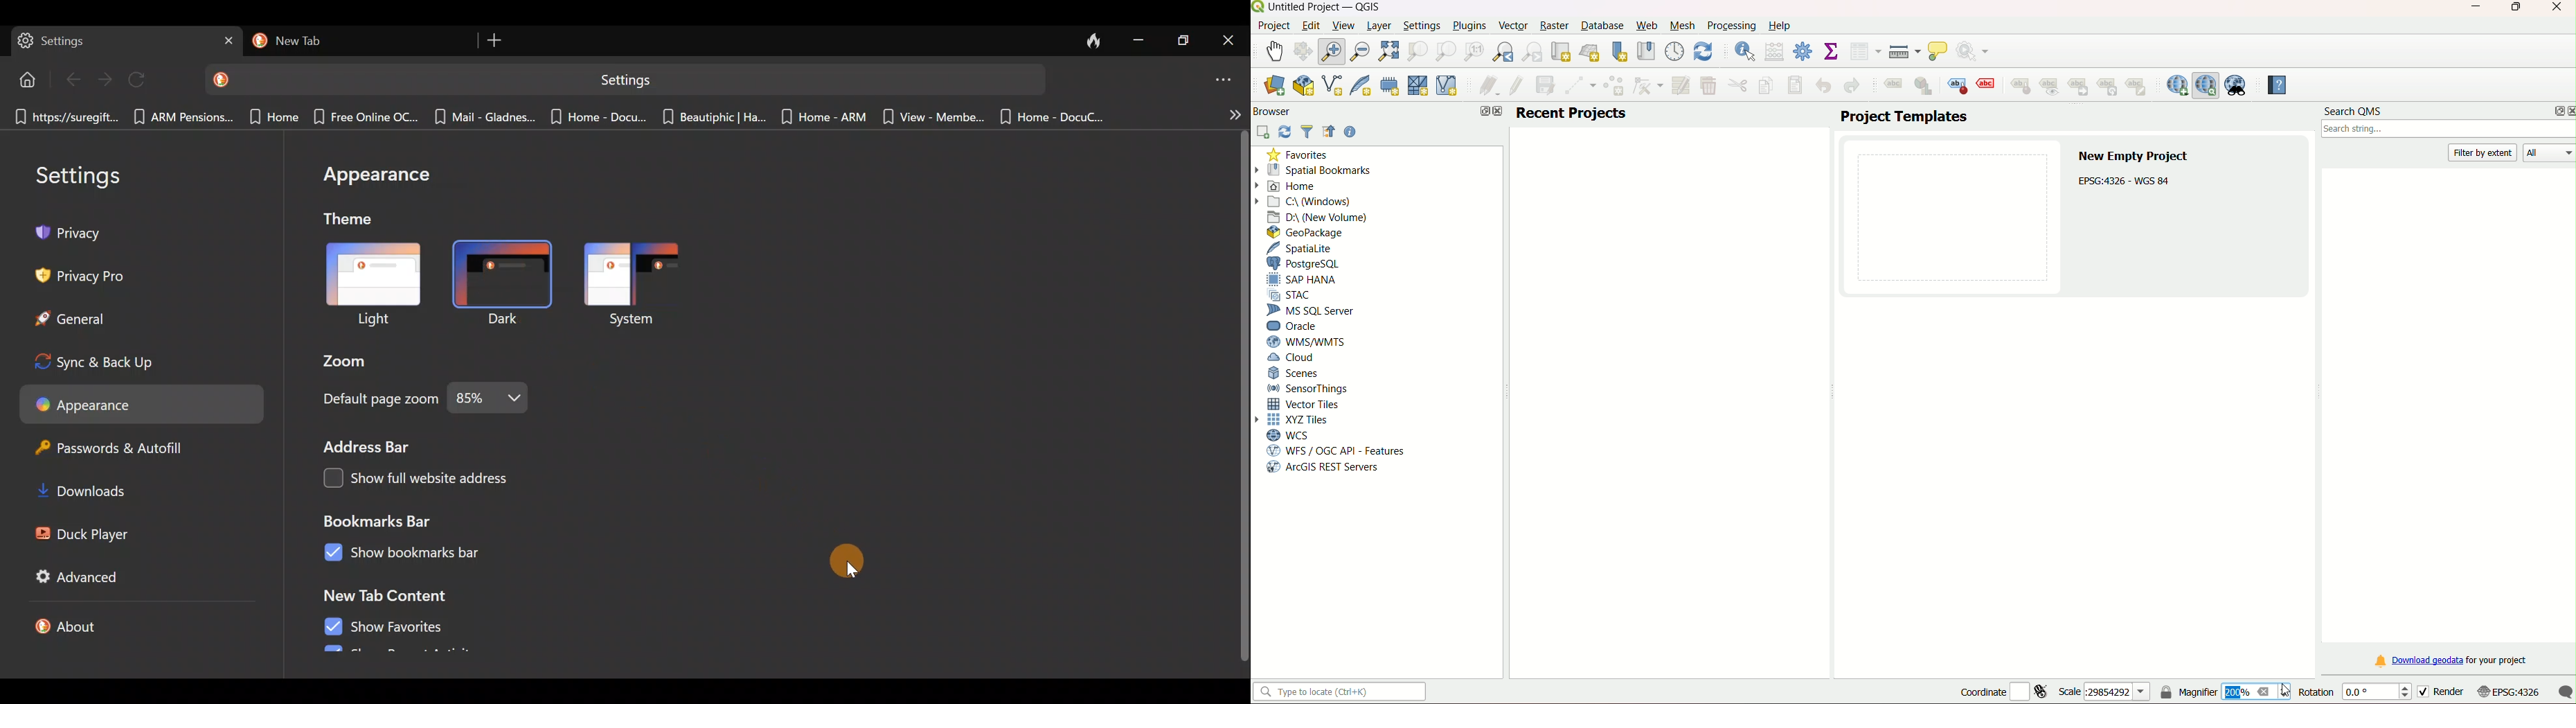  Describe the element at coordinates (2515, 8) in the screenshot. I see `minimize/maximize` at that location.